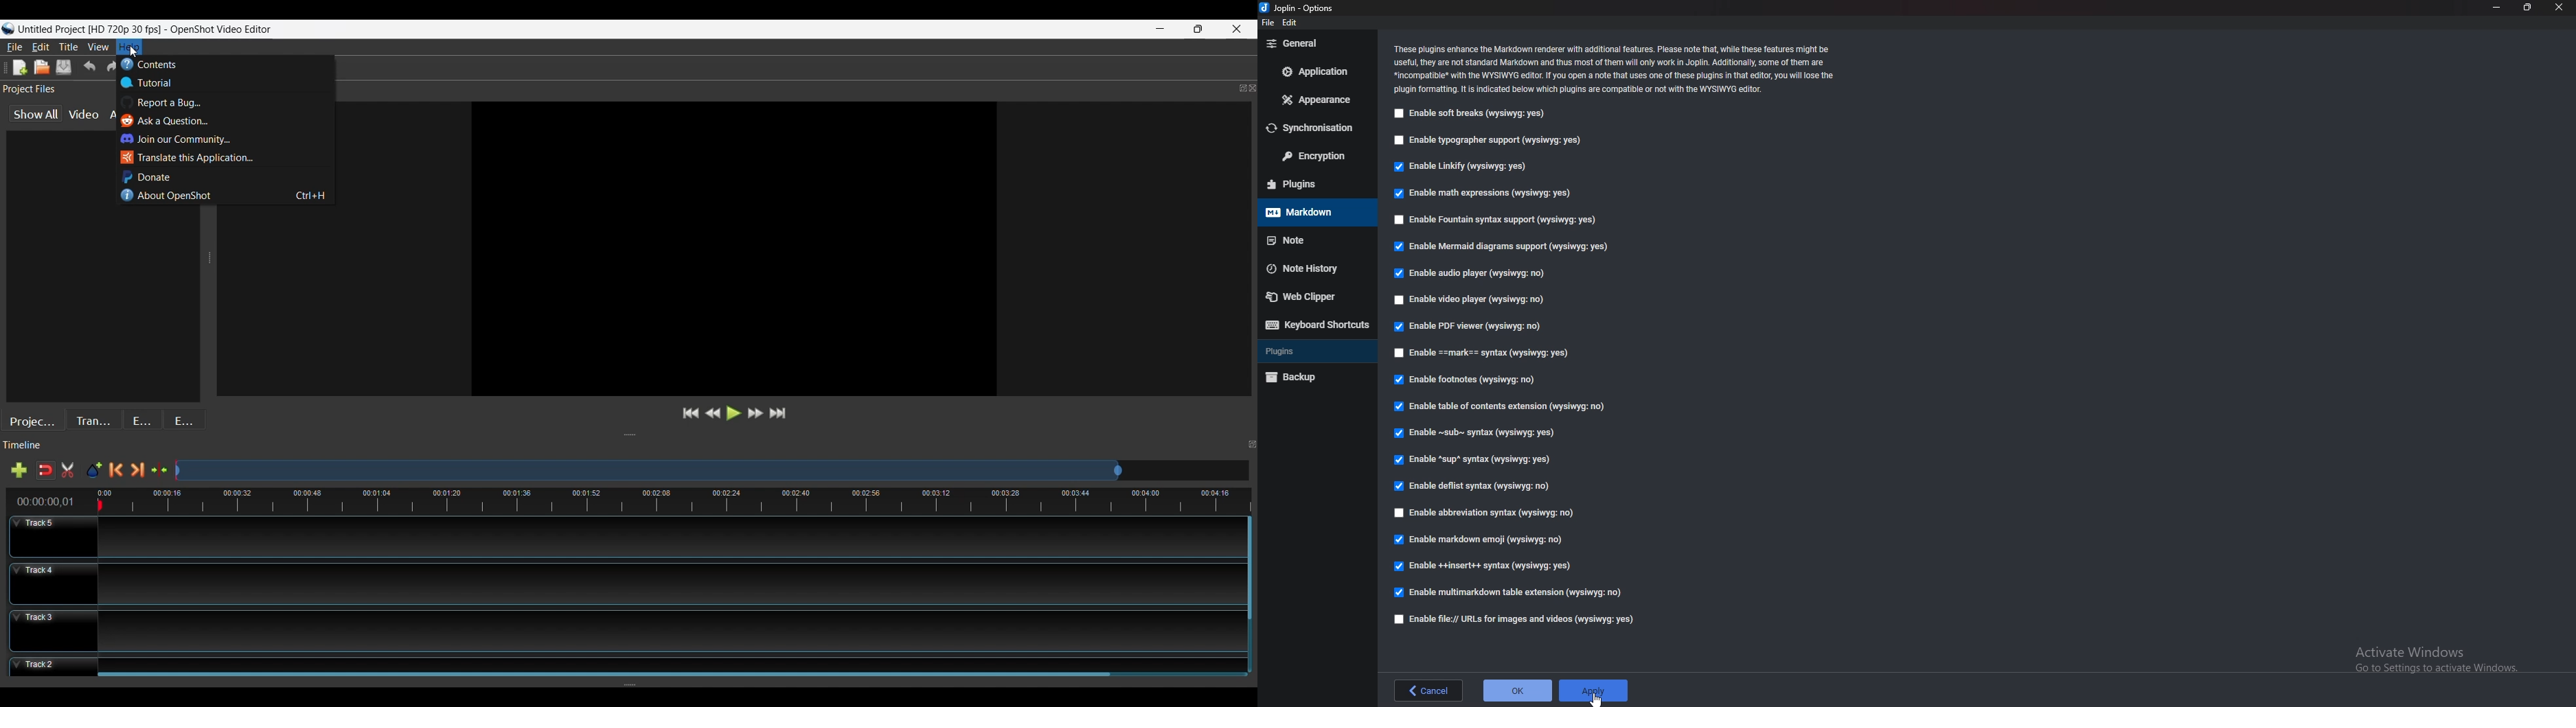 The width and height of the screenshot is (2576, 728). Describe the element at coordinates (1317, 325) in the screenshot. I see `Keyboard shortcut` at that location.